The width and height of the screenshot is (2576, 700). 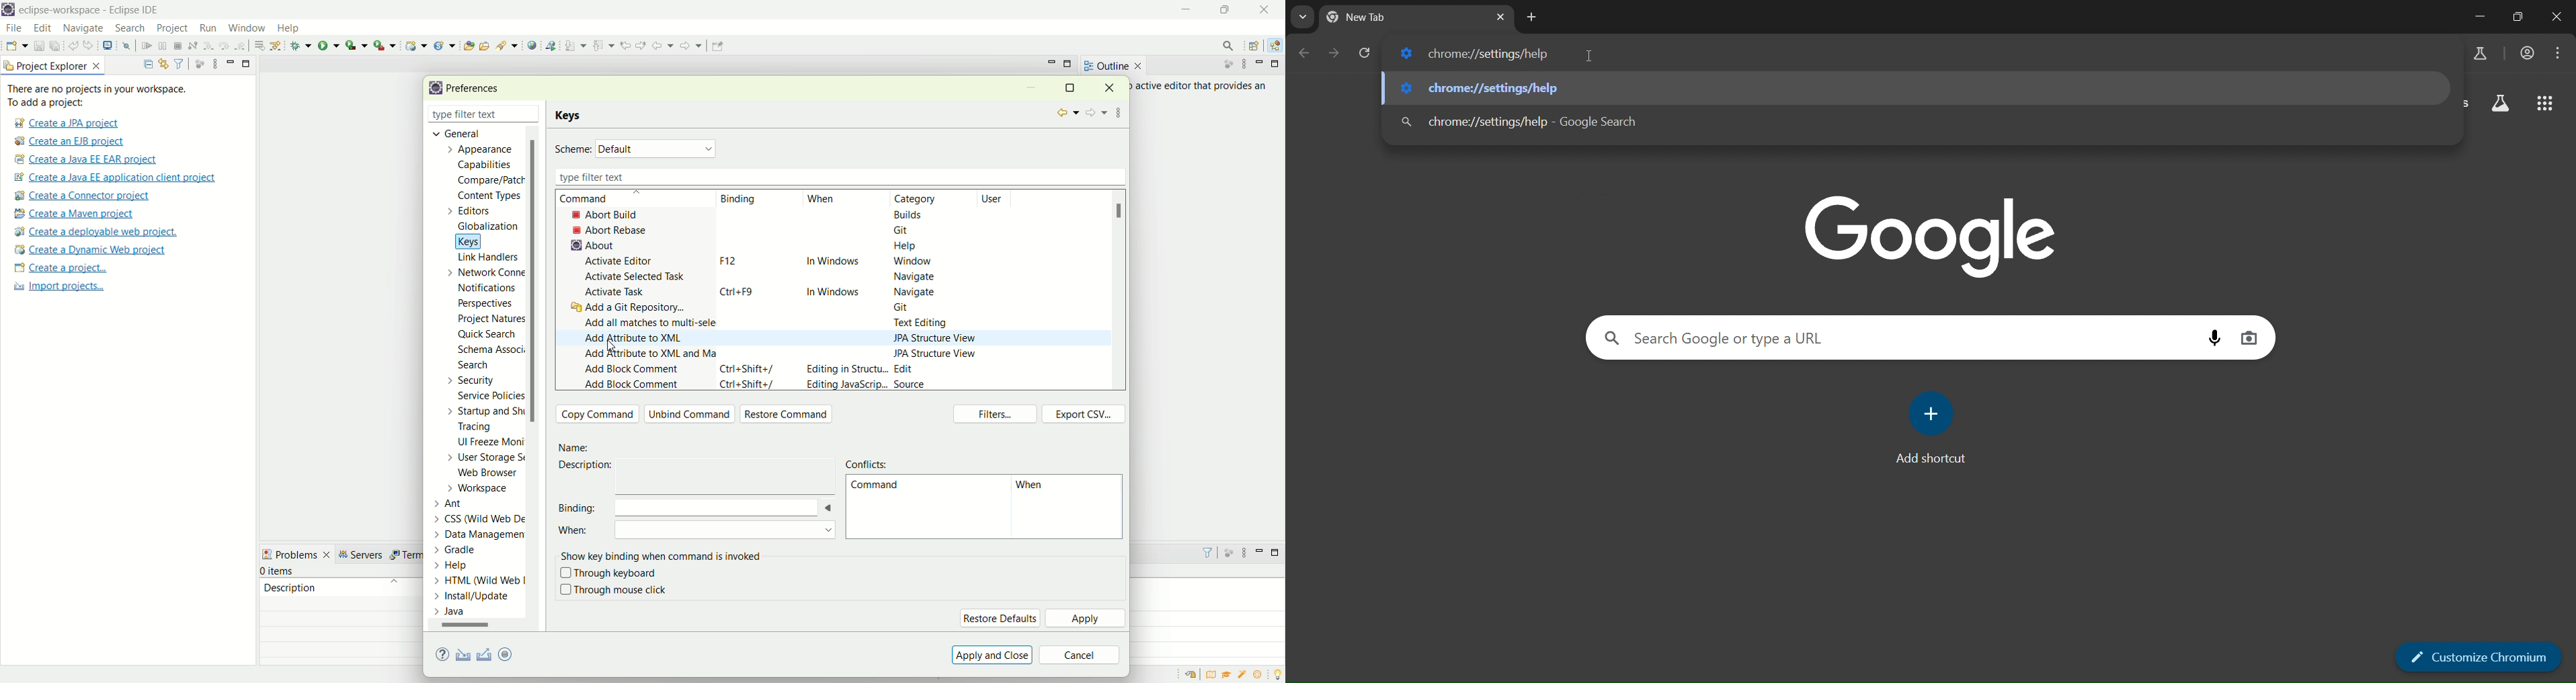 I want to click on maximize, so click(x=247, y=62).